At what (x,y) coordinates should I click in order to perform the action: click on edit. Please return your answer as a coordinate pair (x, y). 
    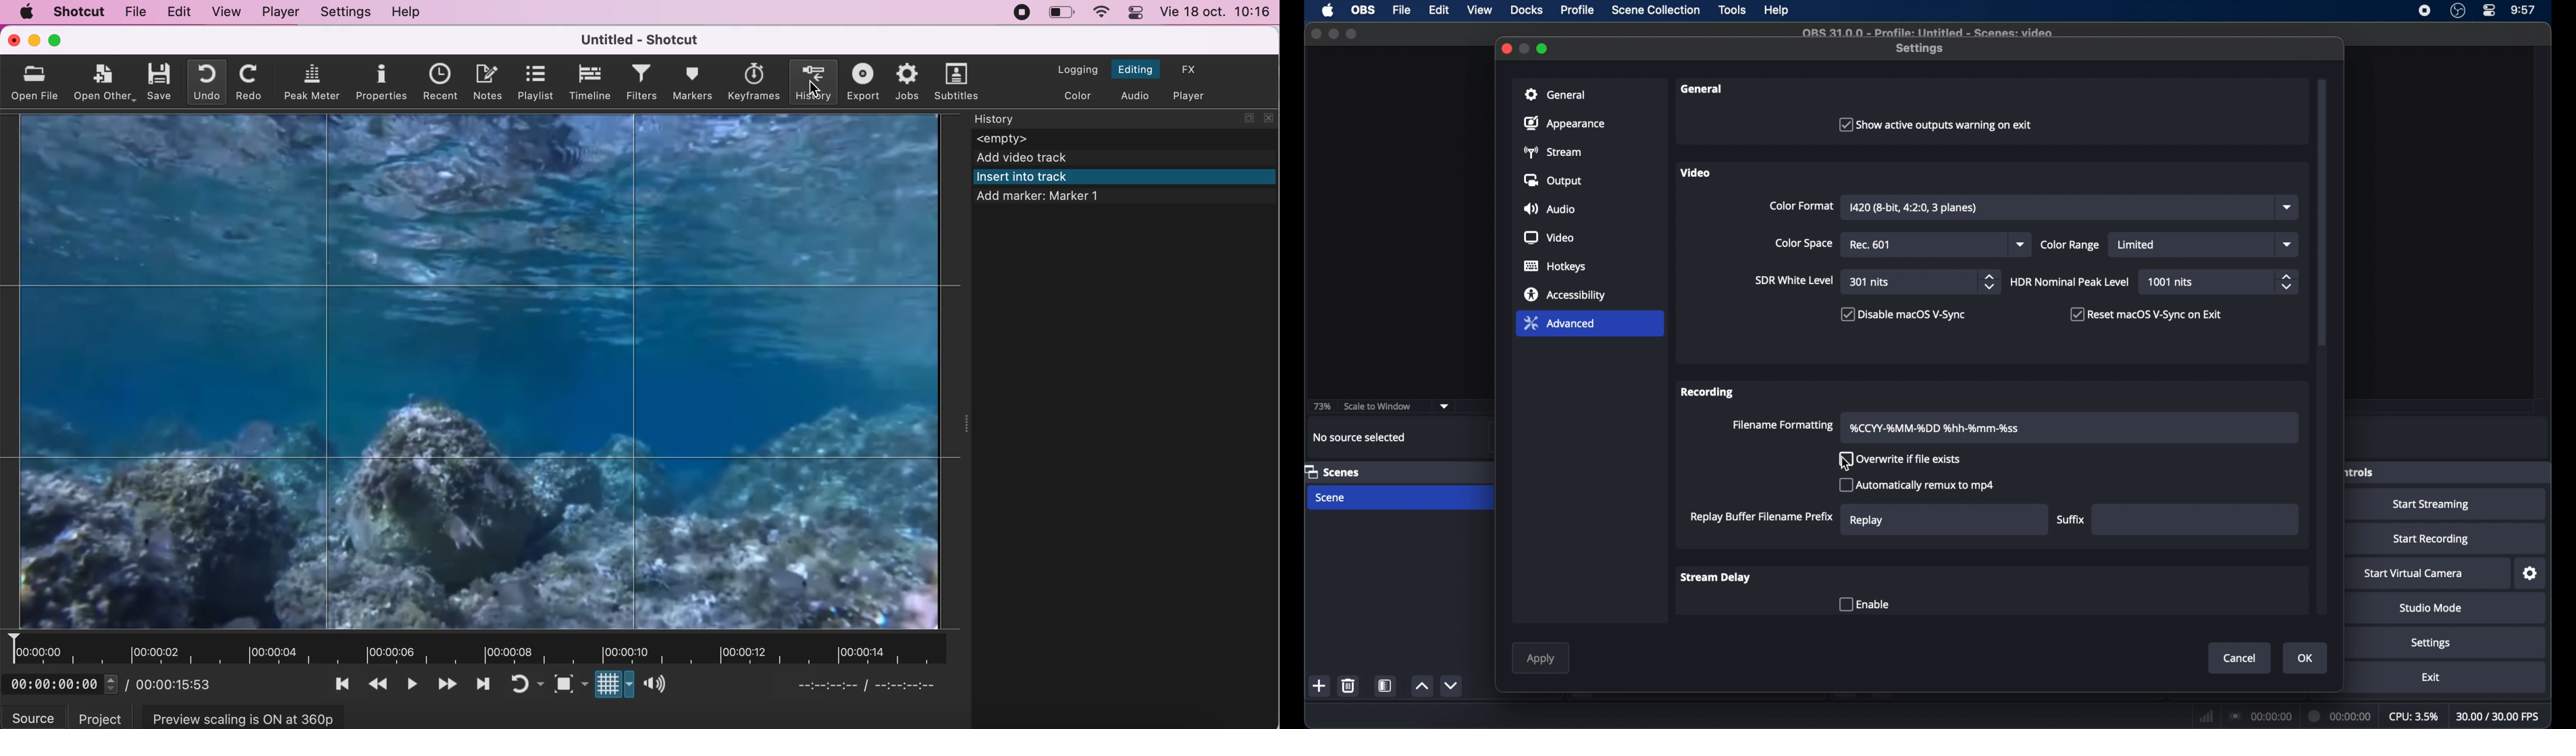
    Looking at the image, I should click on (1439, 11).